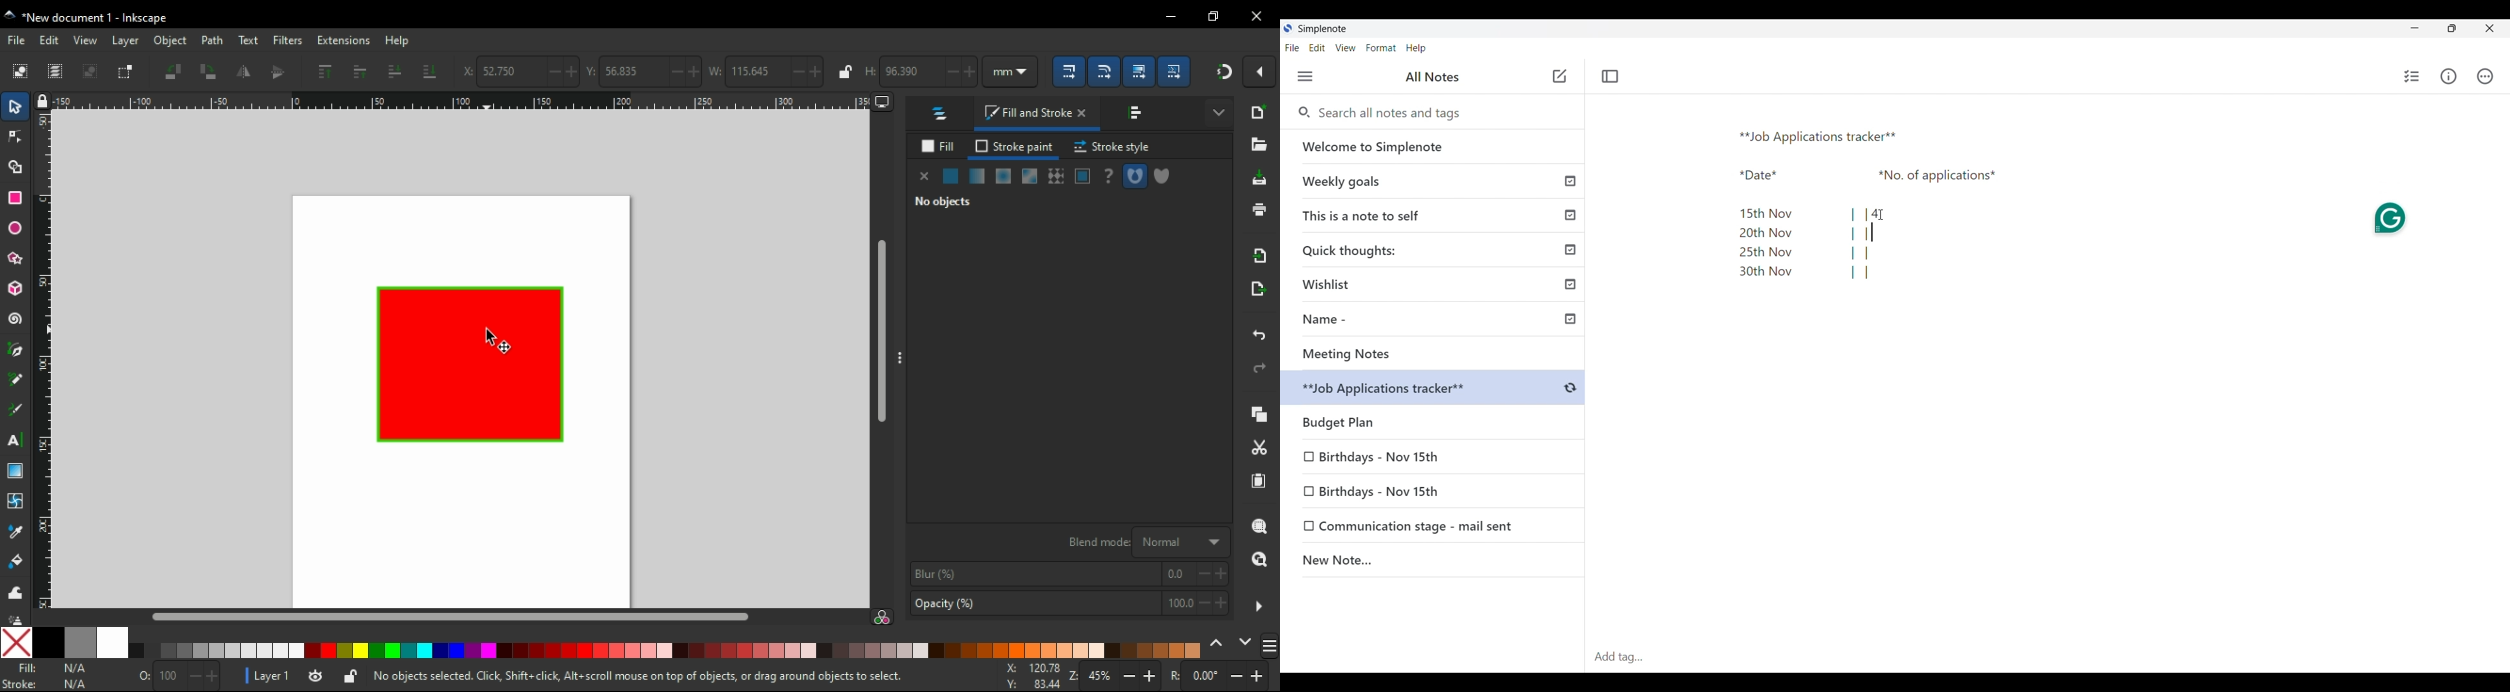 The width and height of the screenshot is (2520, 700). What do you see at coordinates (1031, 176) in the screenshot?
I see `swatch` at bounding box center [1031, 176].